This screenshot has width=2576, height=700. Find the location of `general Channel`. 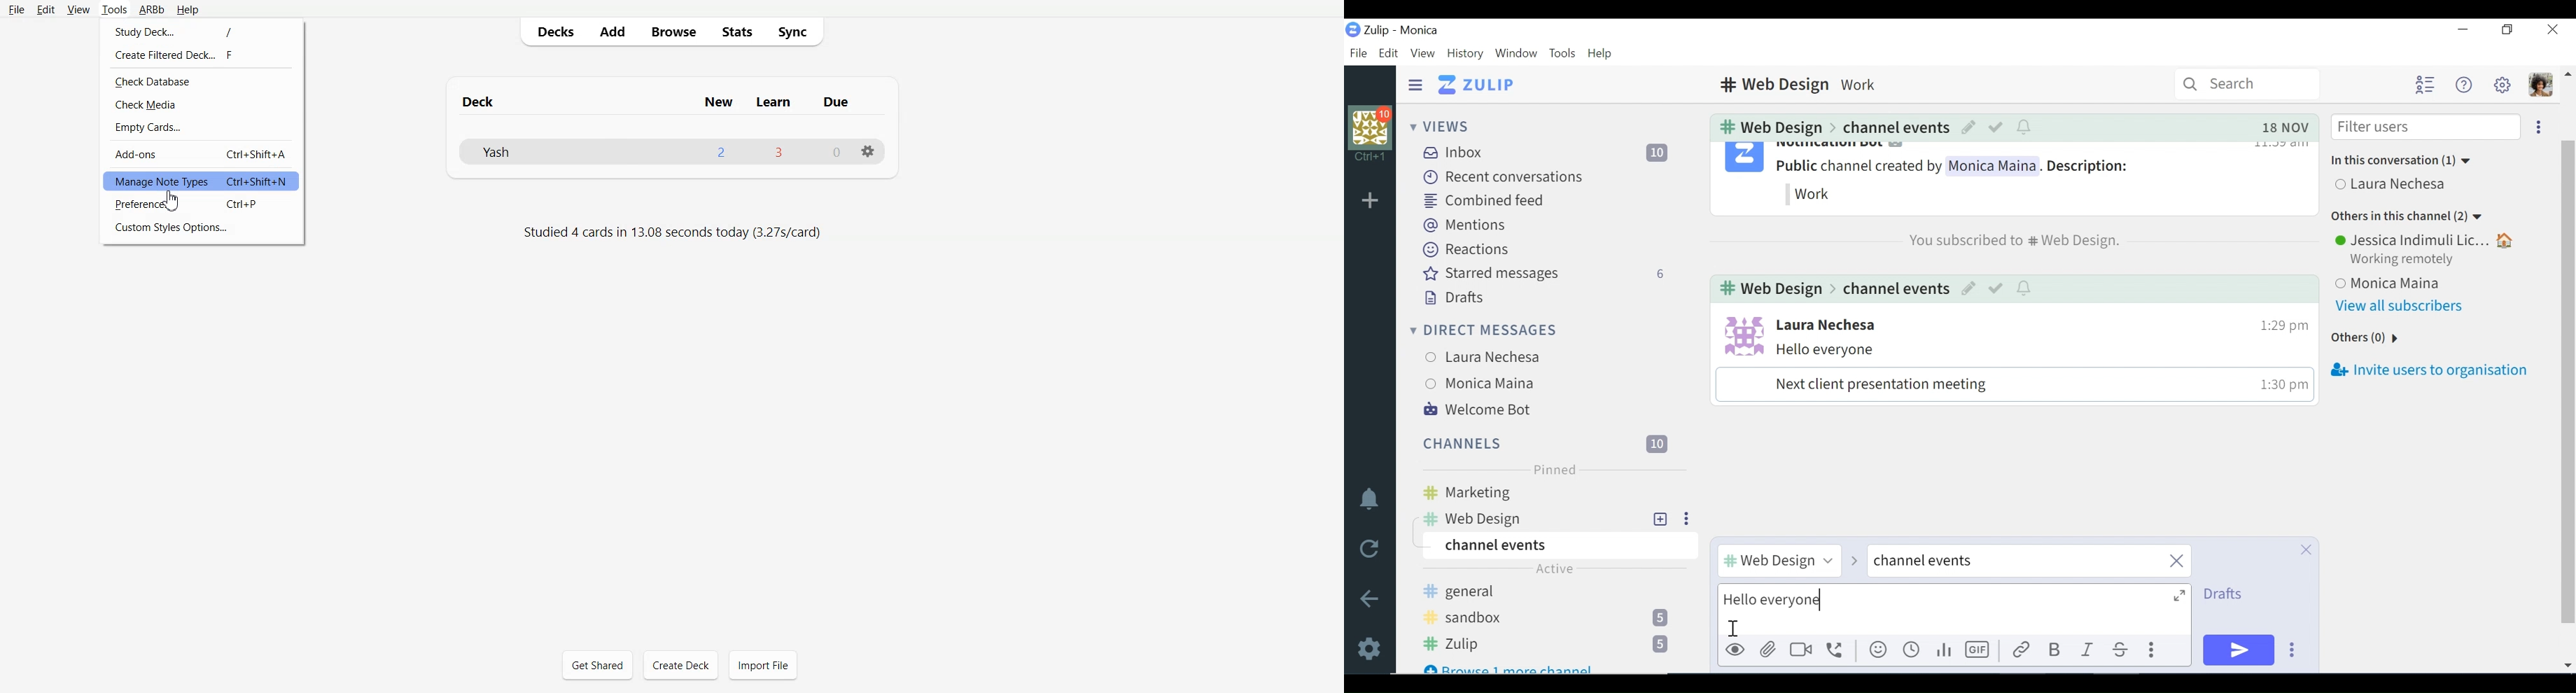

general Channel is located at coordinates (1550, 593).